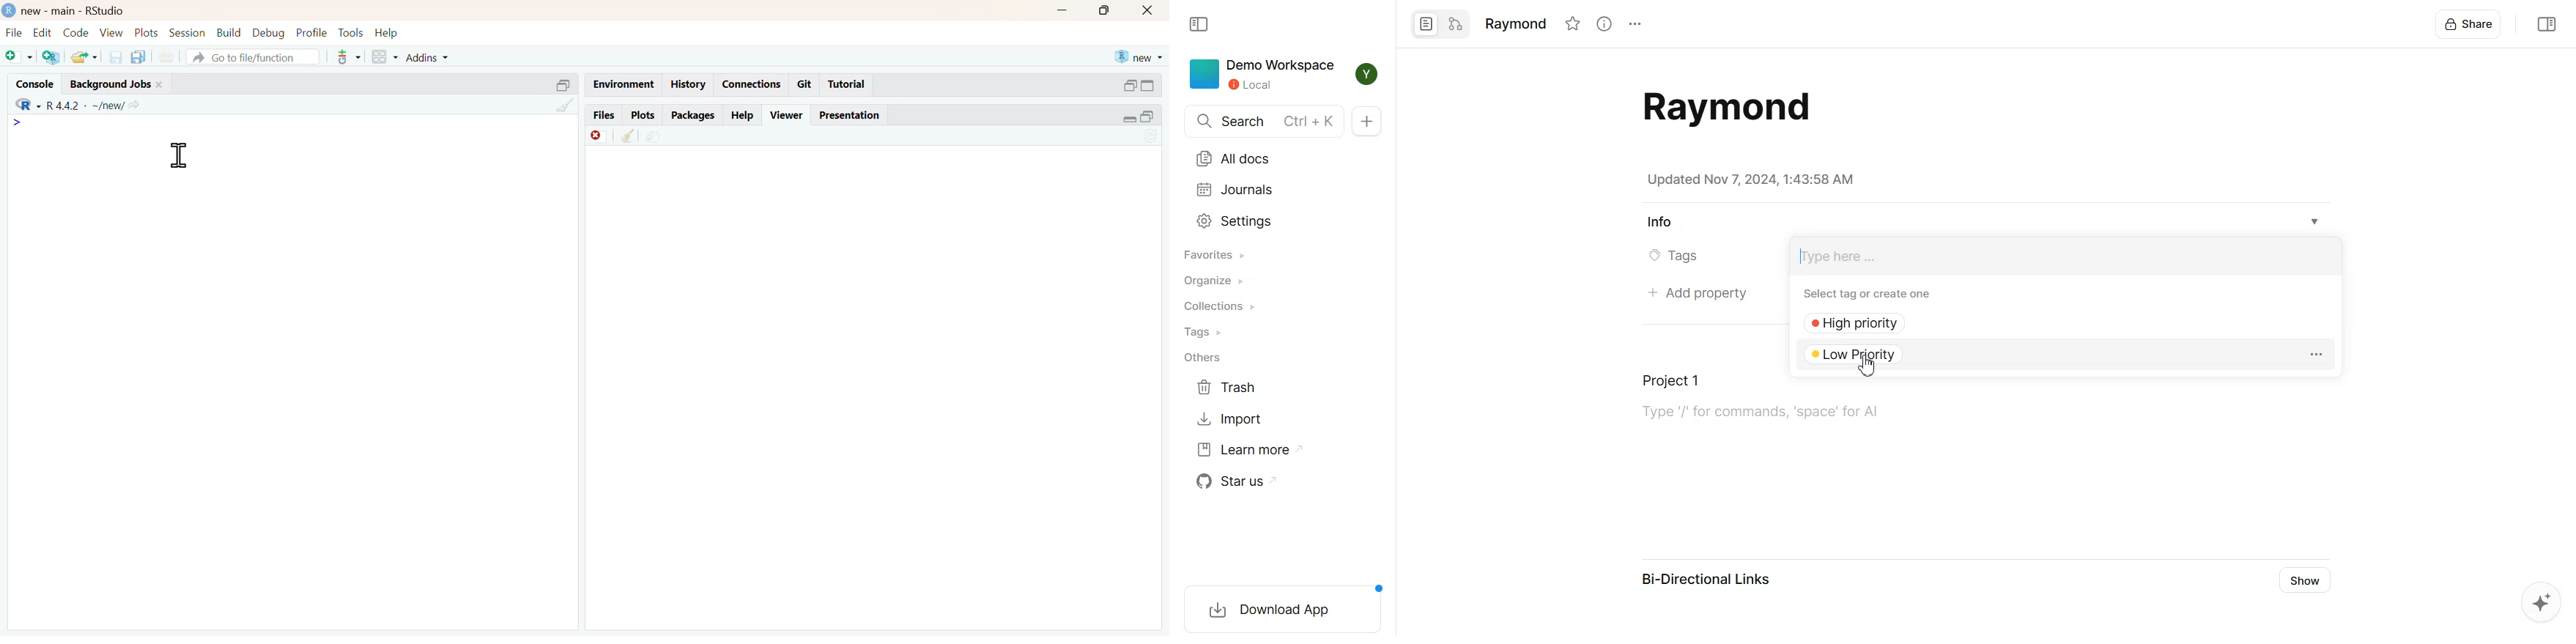 The image size is (2576, 644). What do you see at coordinates (18, 122) in the screenshot?
I see `>` at bounding box center [18, 122].